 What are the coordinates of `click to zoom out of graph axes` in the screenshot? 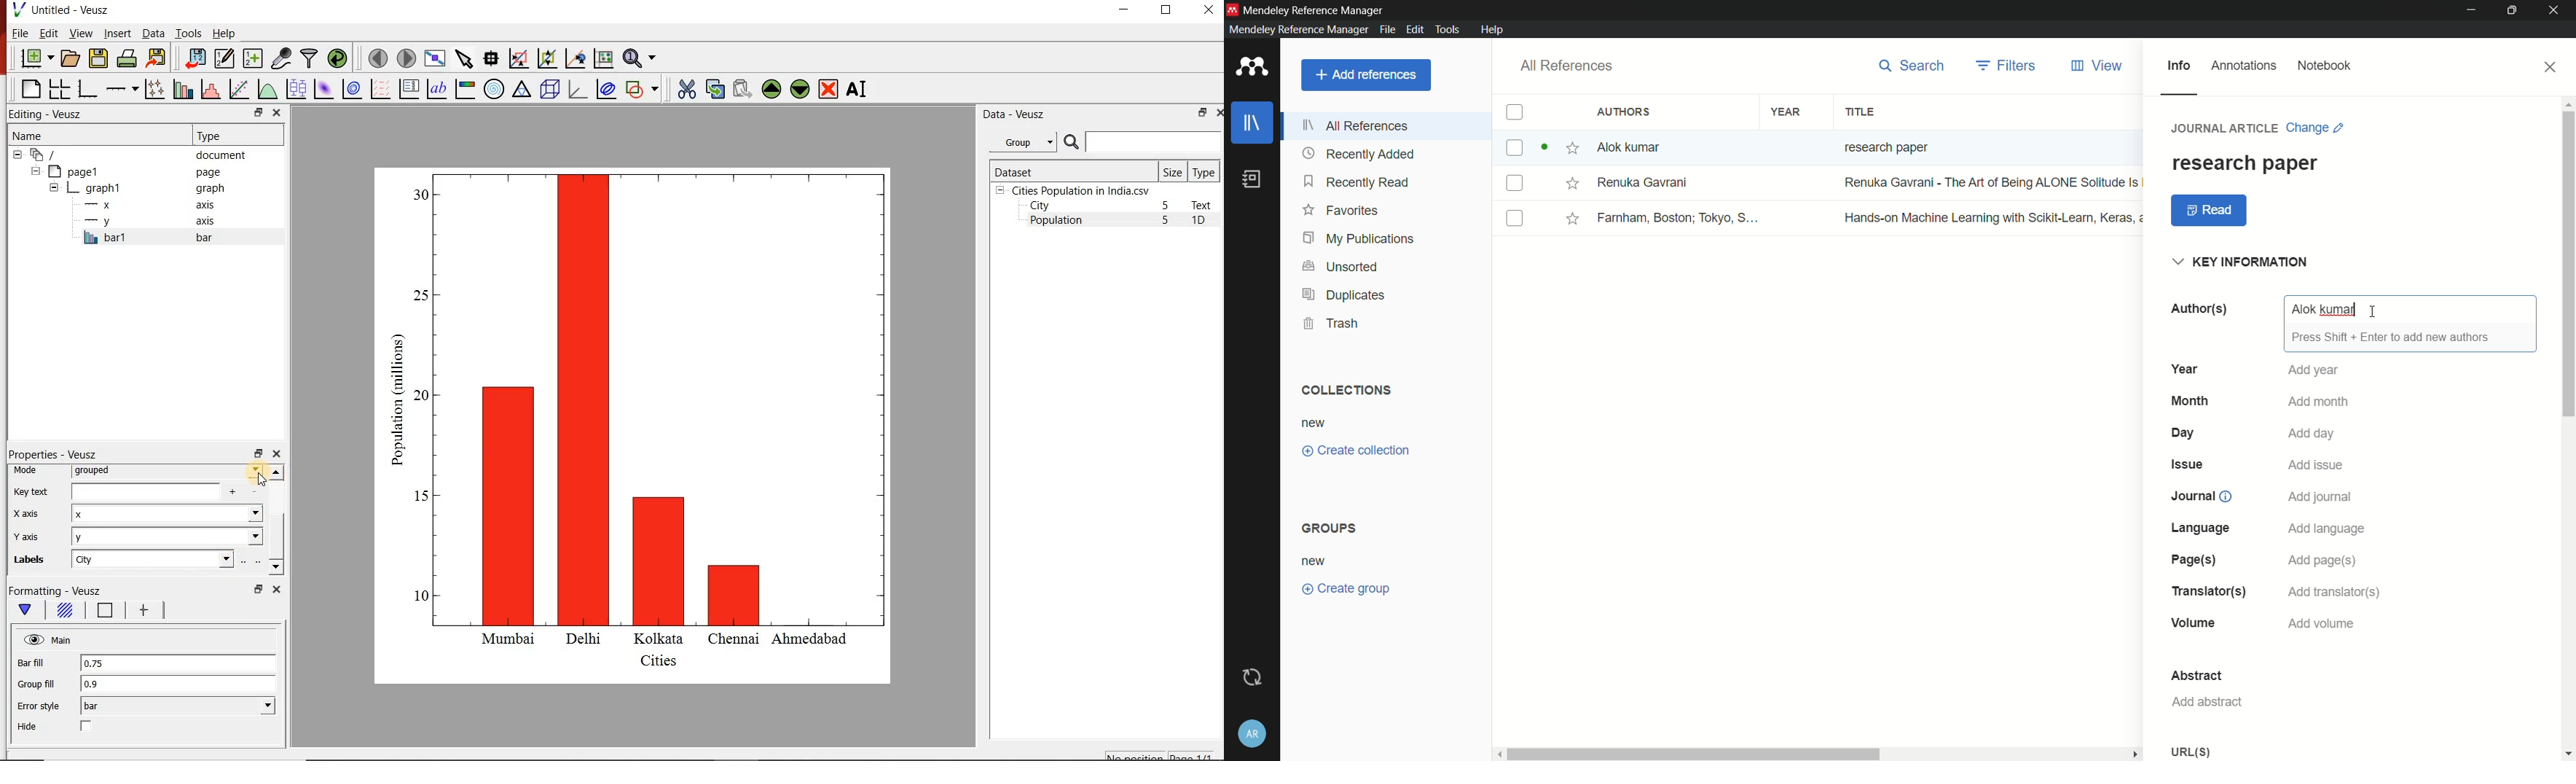 It's located at (545, 60).